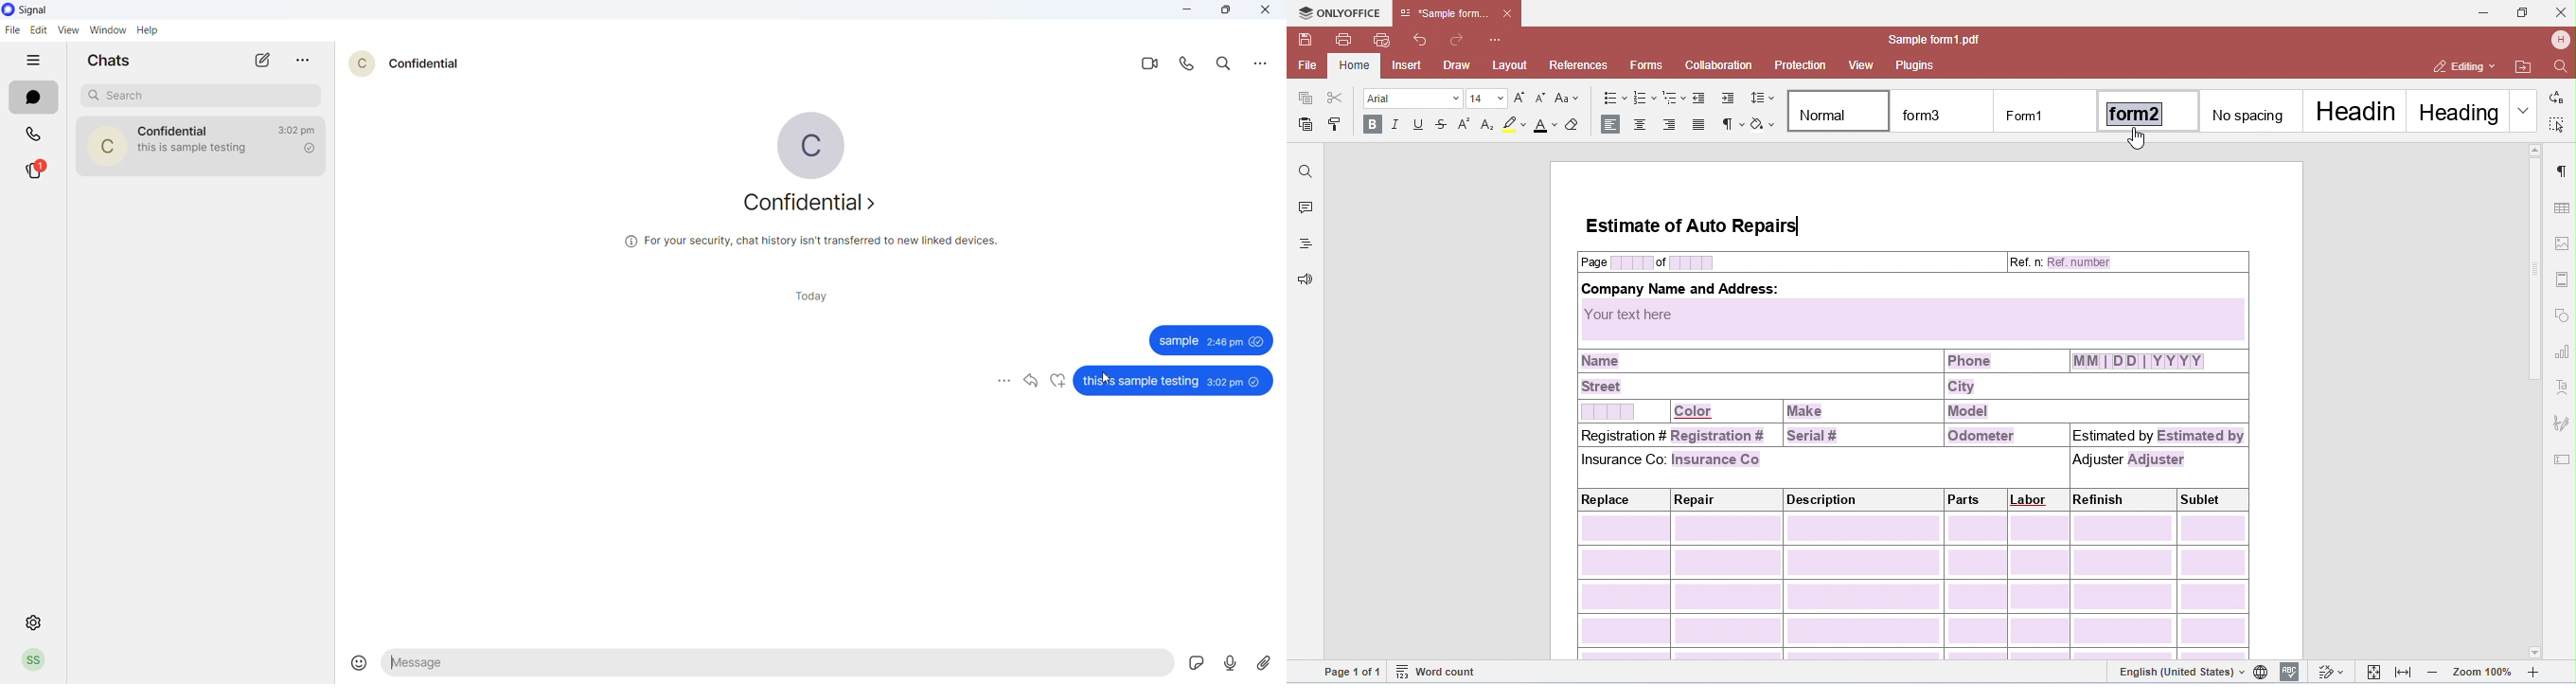 This screenshot has width=2576, height=700. Describe the element at coordinates (38, 29) in the screenshot. I see `edit` at that location.